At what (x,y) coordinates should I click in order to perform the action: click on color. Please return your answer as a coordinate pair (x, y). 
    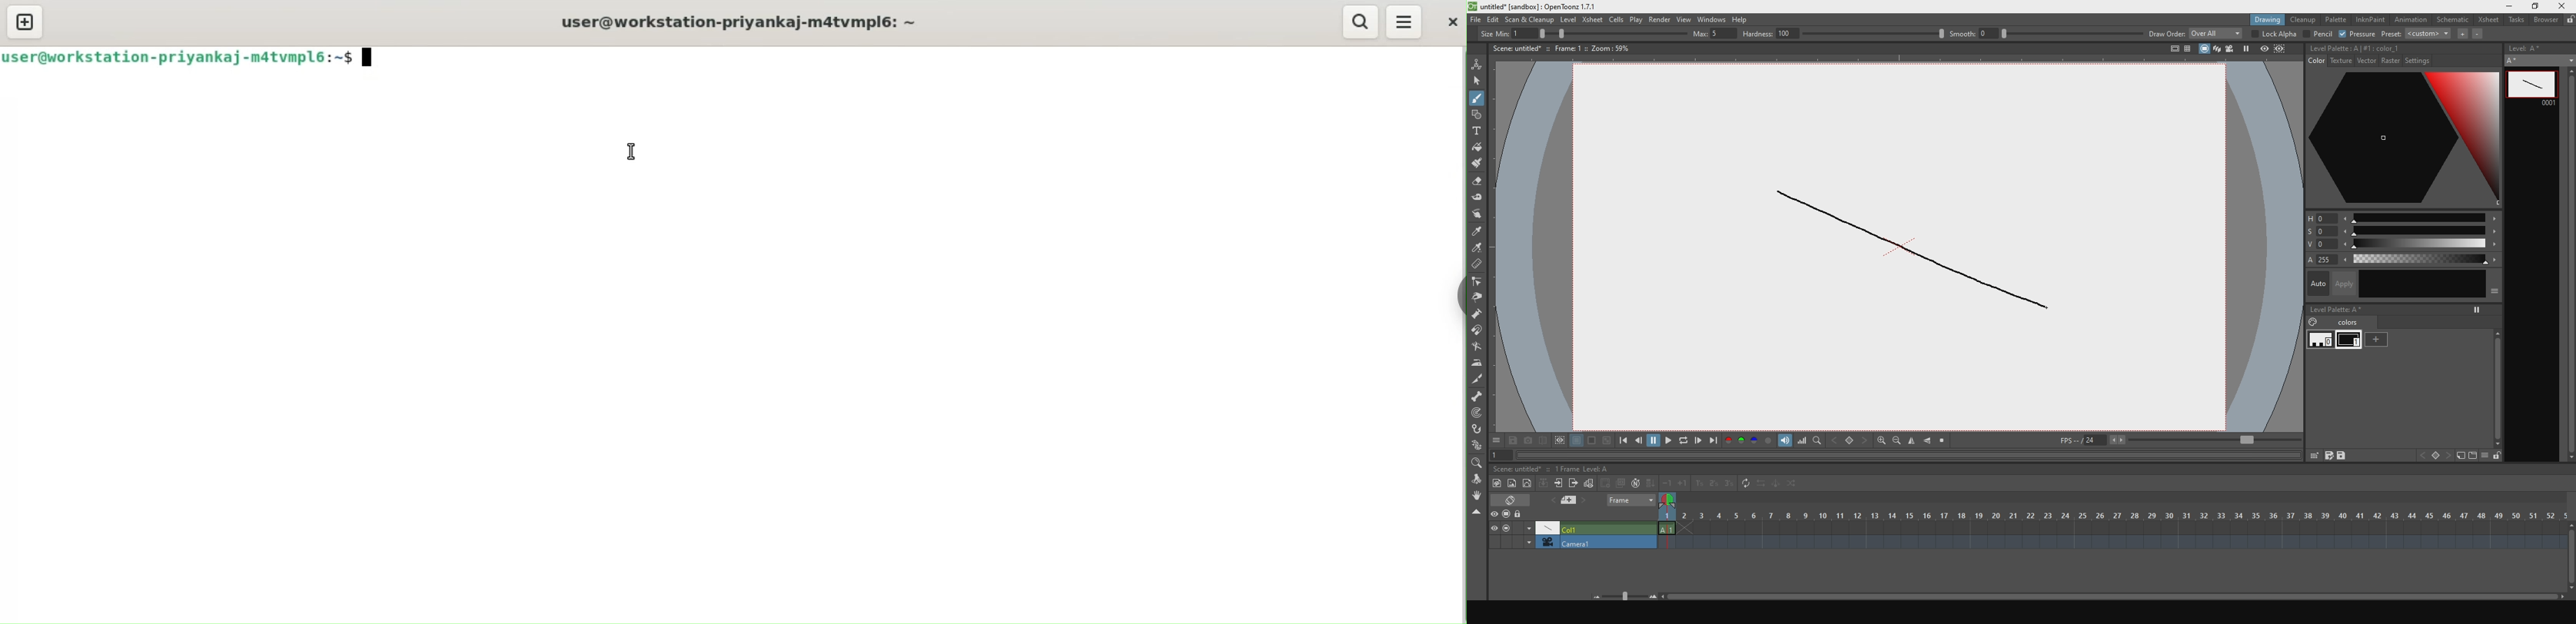
    Looking at the image, I should click on (2314, 61).